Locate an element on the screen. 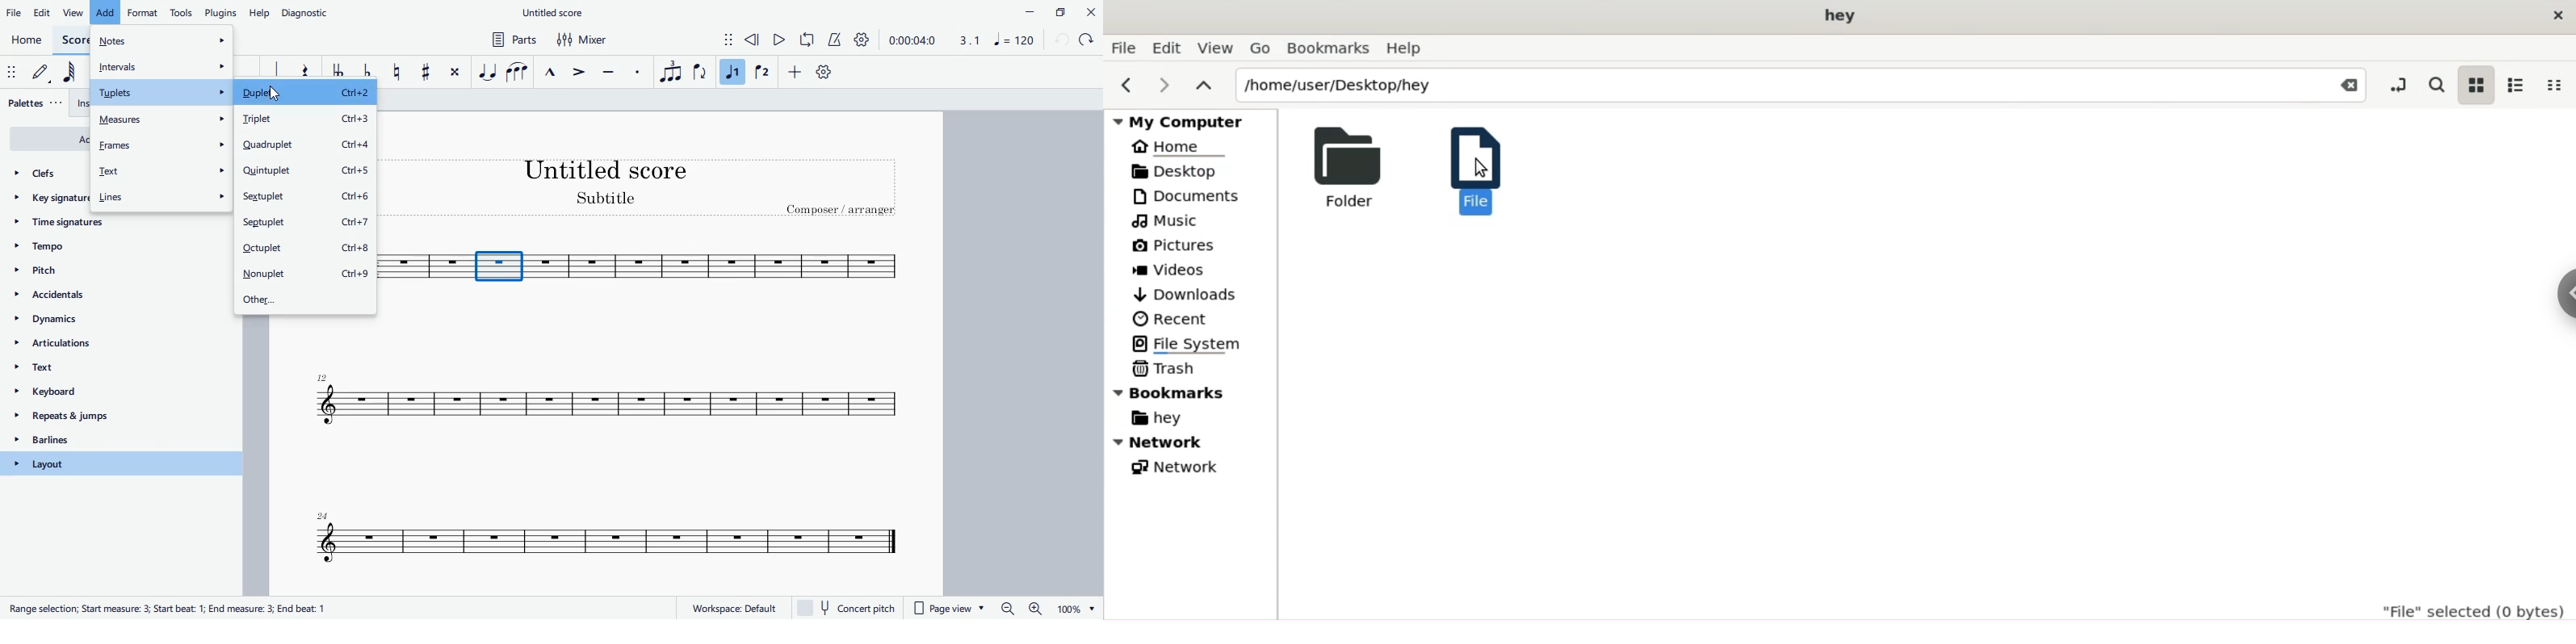 This screenshot has width=2576, height=644. File System is located at coordinates (1197, 342).